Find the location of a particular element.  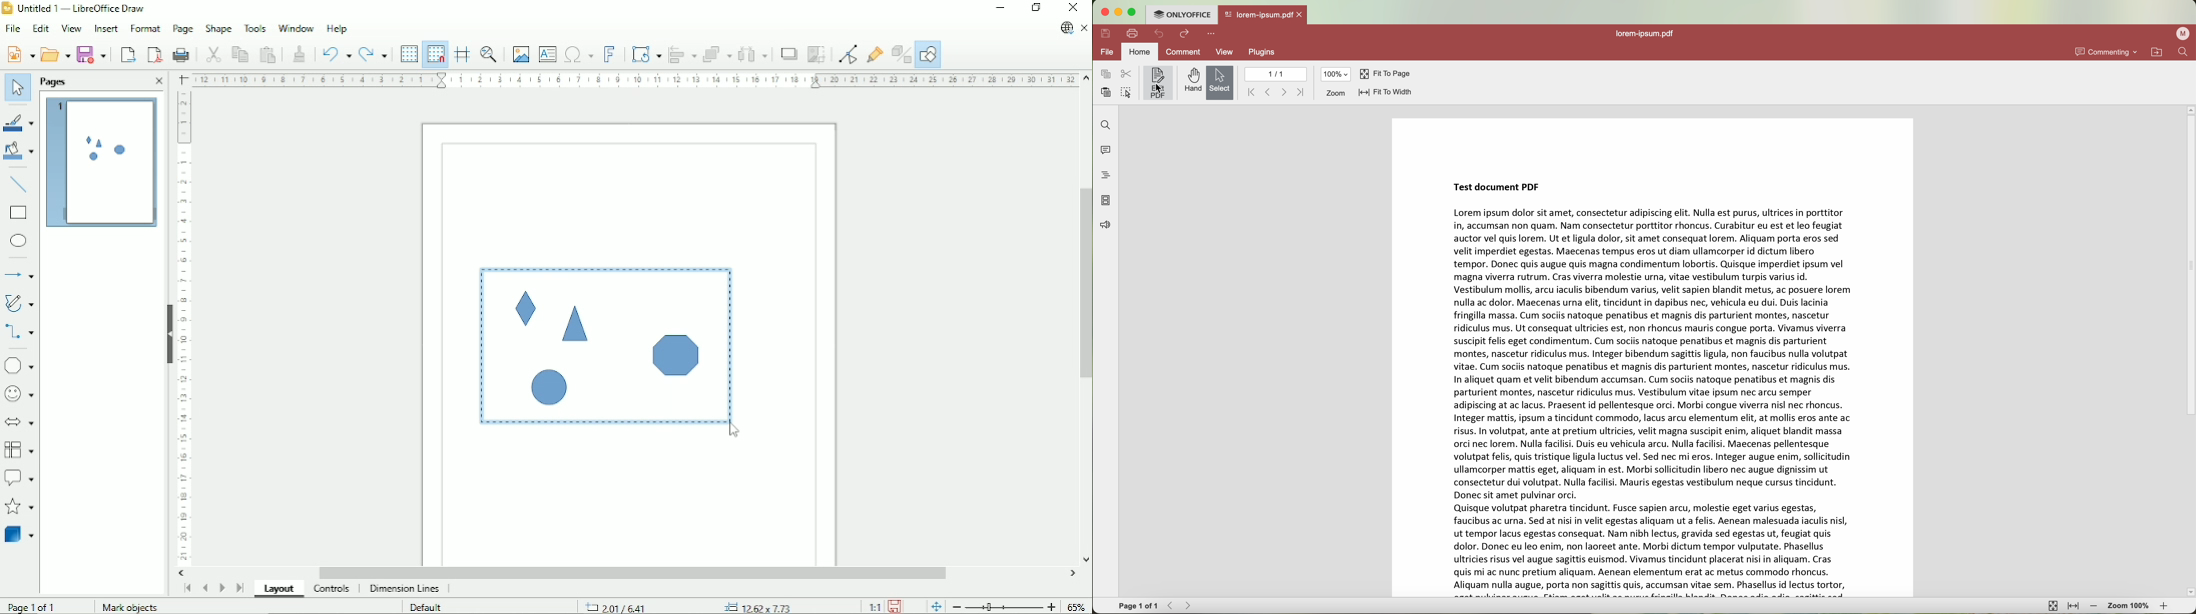

commenting is located at coordinates (2105, 51).